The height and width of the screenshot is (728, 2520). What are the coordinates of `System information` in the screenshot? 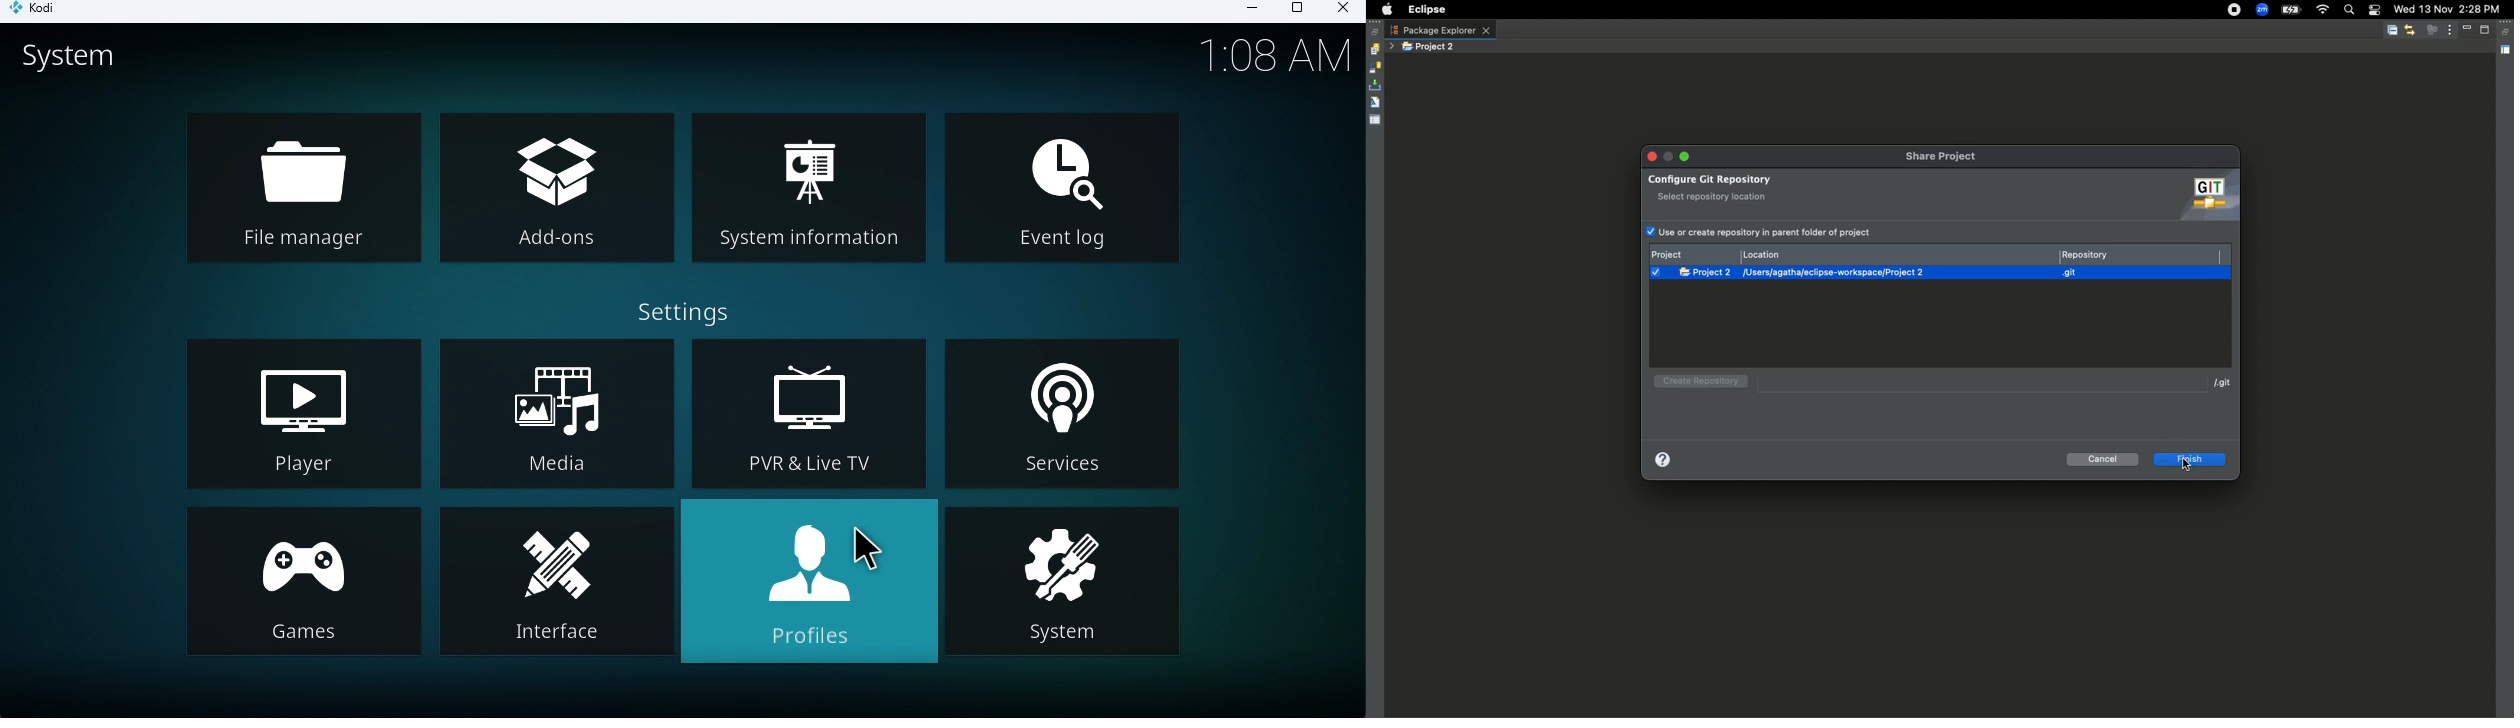 It's located at (810, 194).